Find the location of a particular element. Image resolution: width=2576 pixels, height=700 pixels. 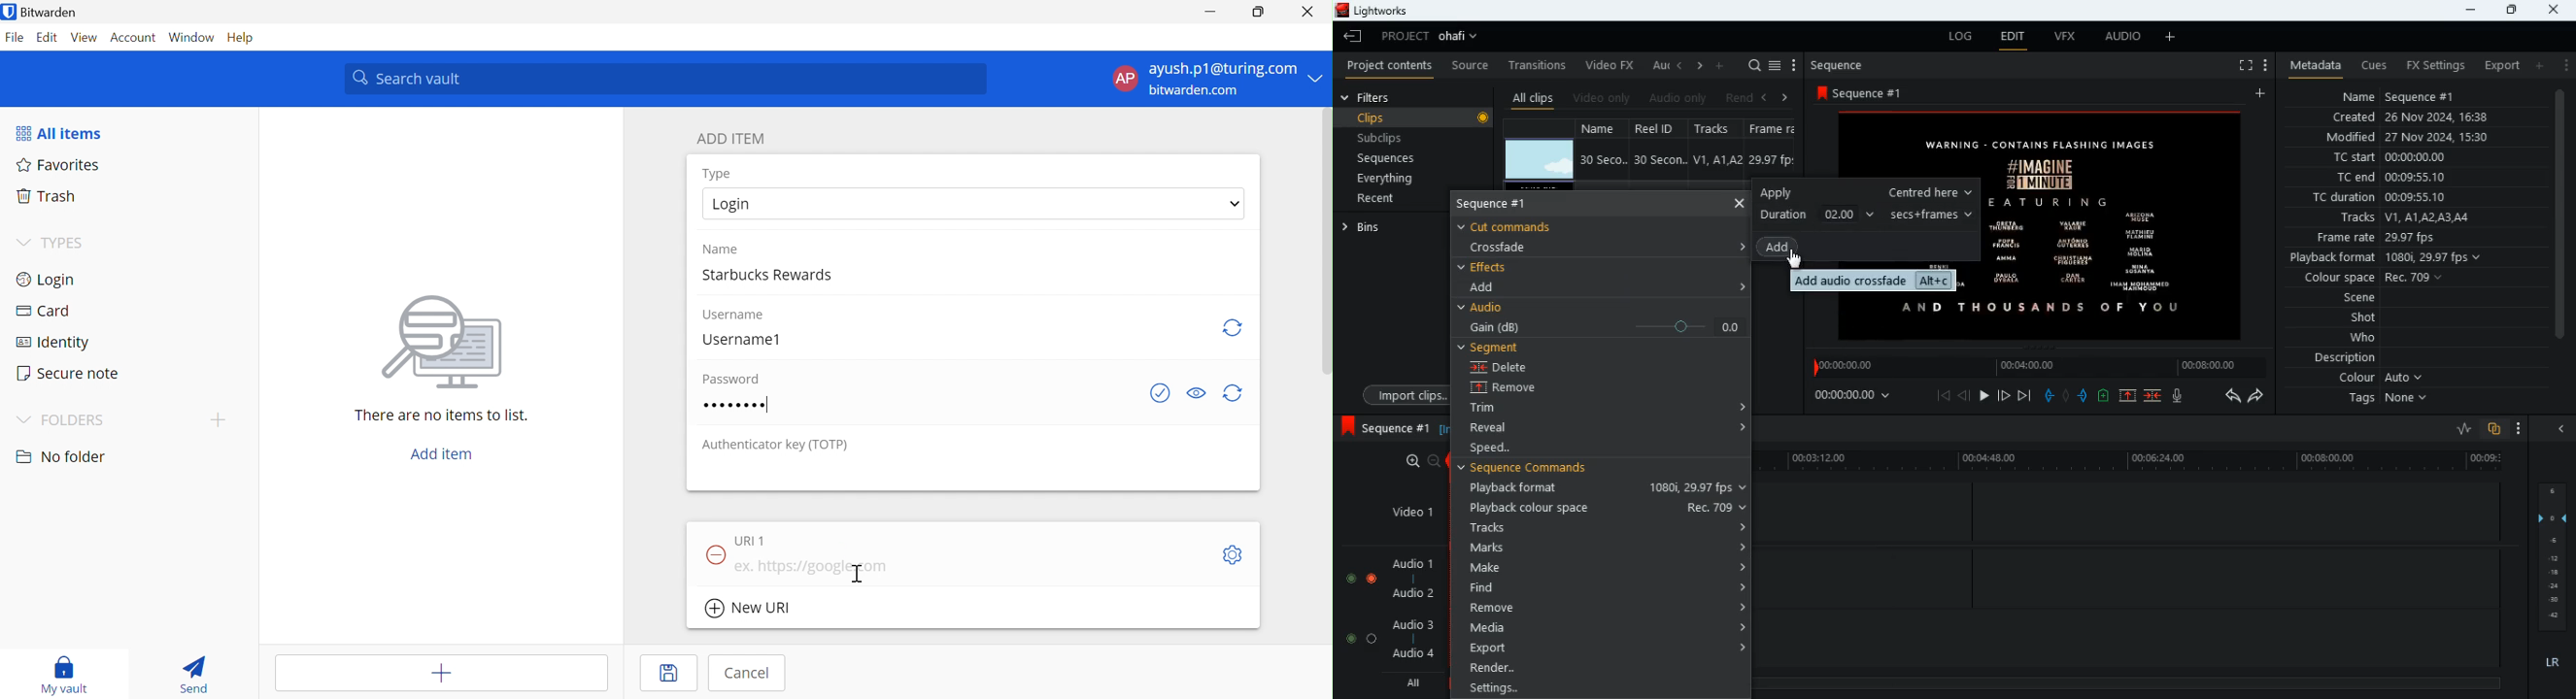

Accordion is located at coordinates (1739, 246).